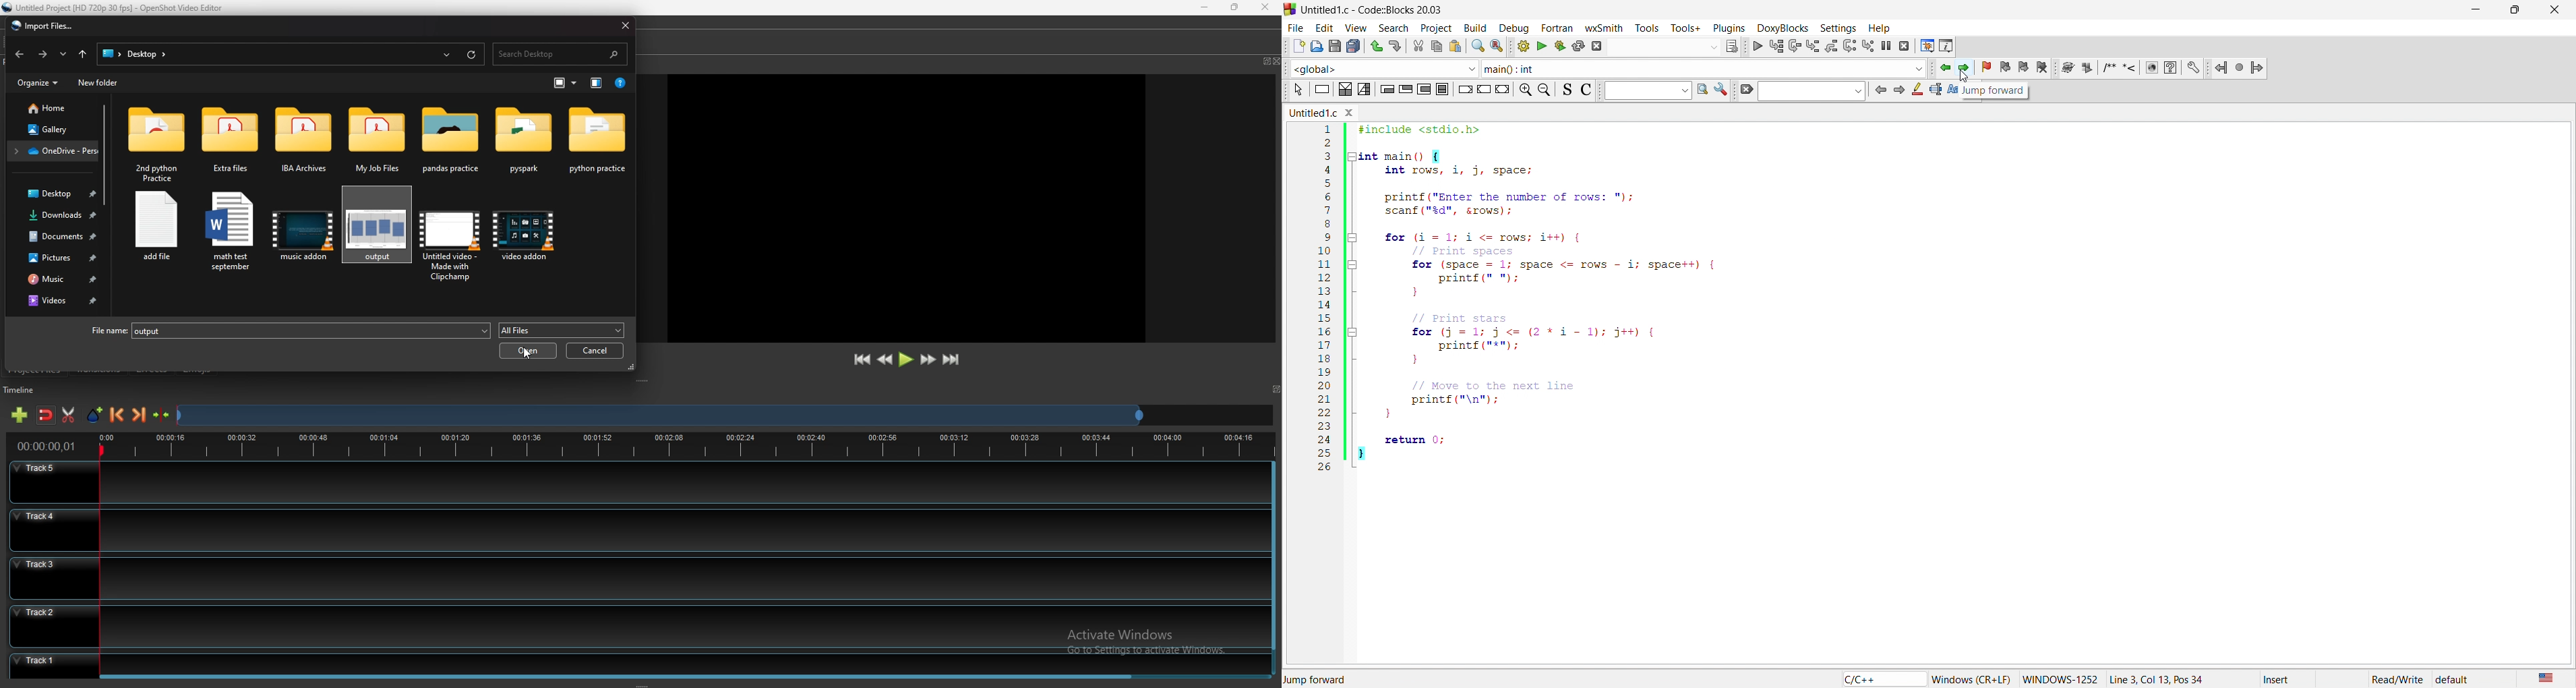 The height and width of the screenshot is (700, 2576). Describe the element at coordinates (626, 24) in the screenshot. I see `close` at that location.